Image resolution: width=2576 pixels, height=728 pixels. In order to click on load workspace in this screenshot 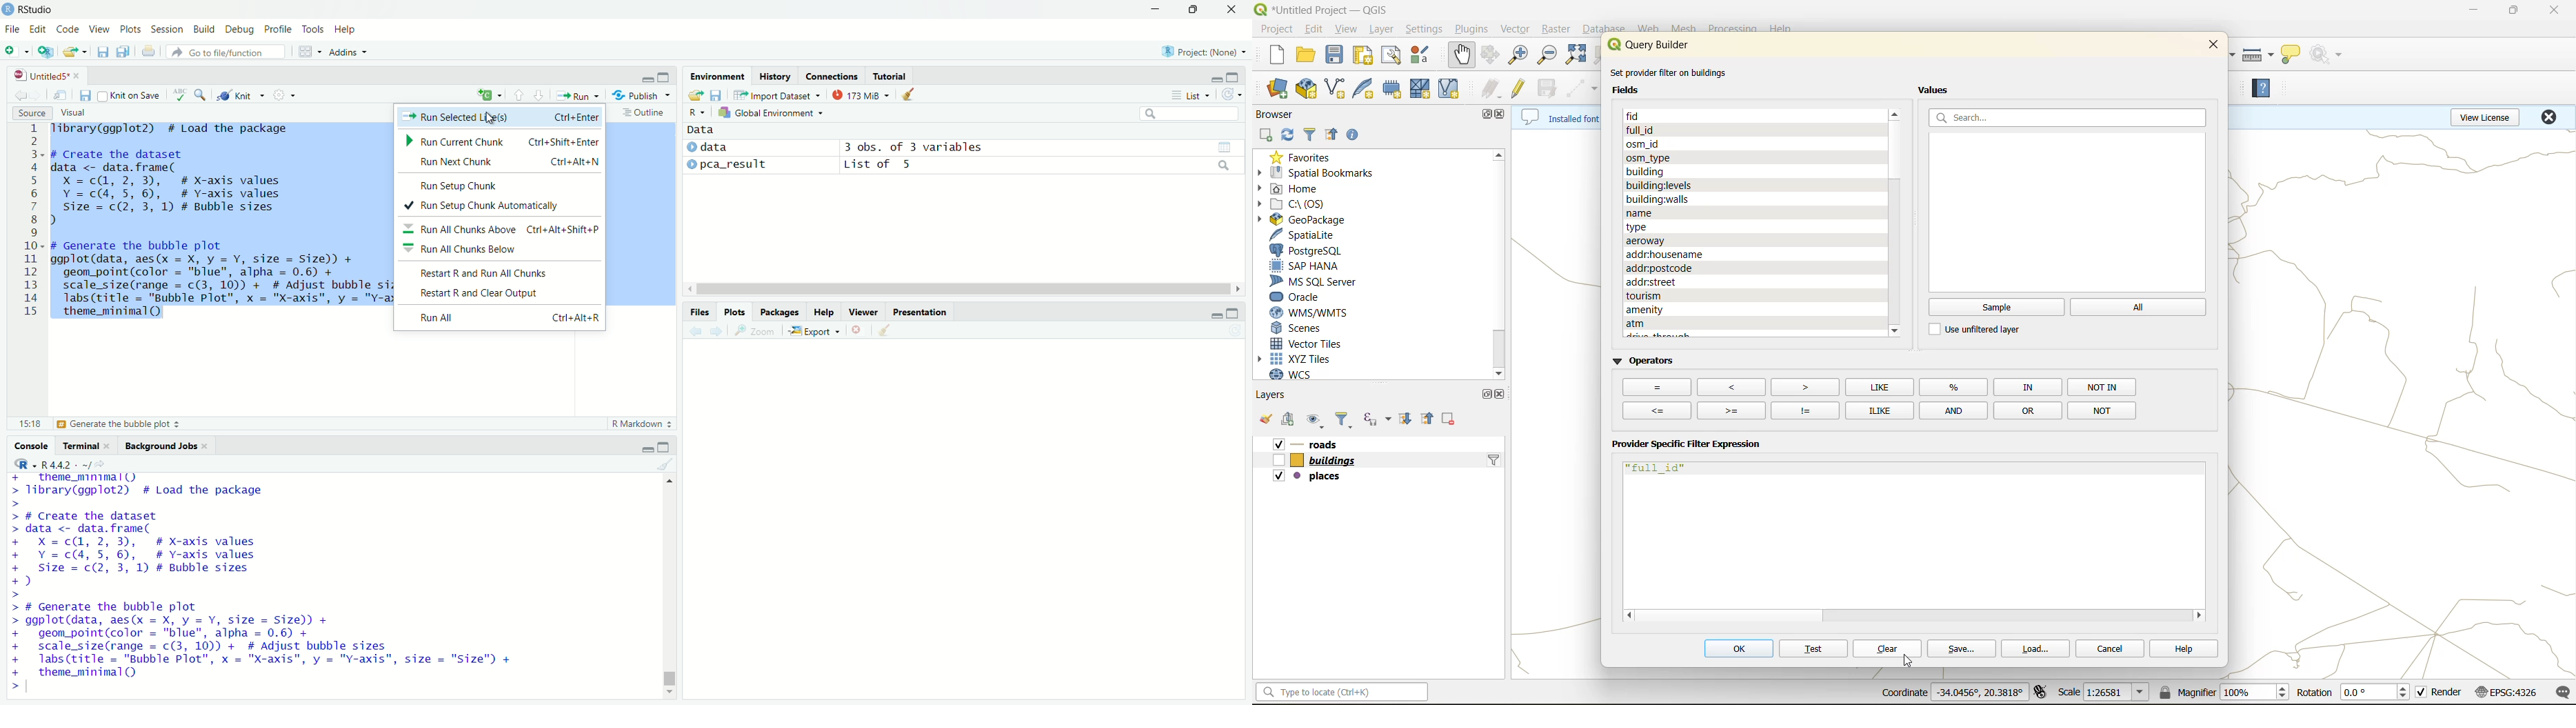, I will do `click(696, 96)`.